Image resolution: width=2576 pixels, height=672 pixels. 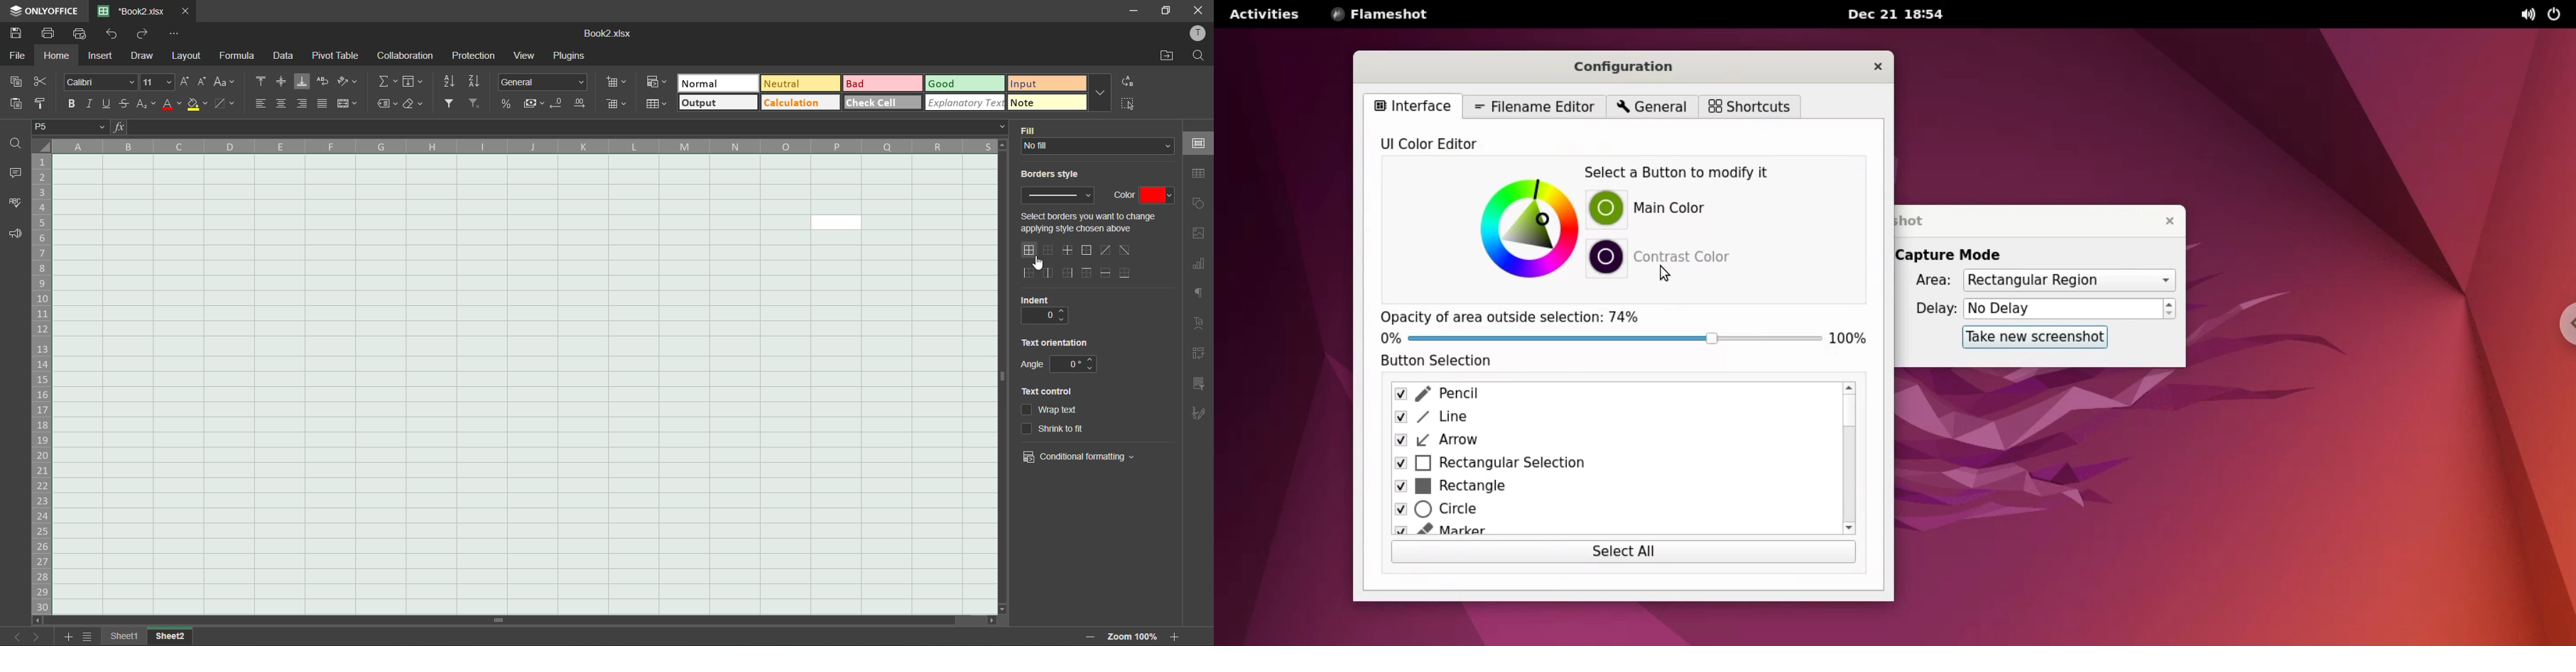 What do you see at coordinates (304, 80) in the screenshot?
I see `align bottom` at bounding box center [304, 80].